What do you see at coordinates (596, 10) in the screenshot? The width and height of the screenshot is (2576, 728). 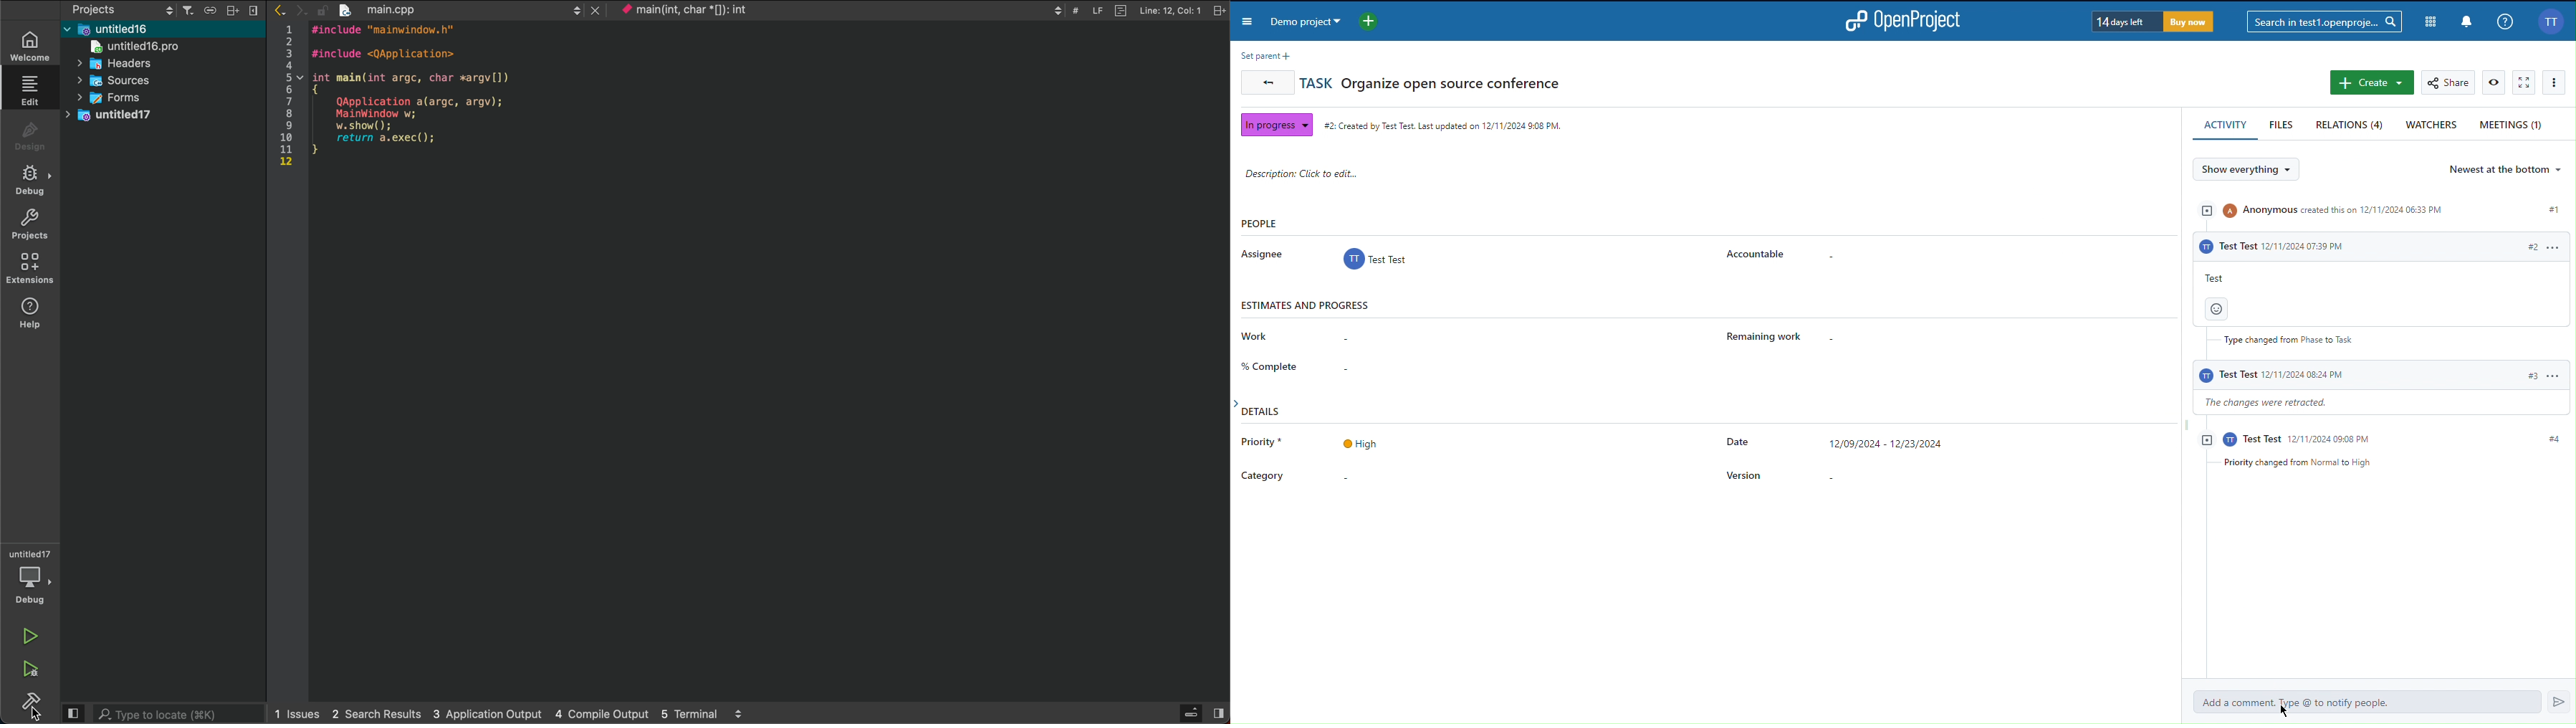 I see `close` at bounding box center [596, 10].